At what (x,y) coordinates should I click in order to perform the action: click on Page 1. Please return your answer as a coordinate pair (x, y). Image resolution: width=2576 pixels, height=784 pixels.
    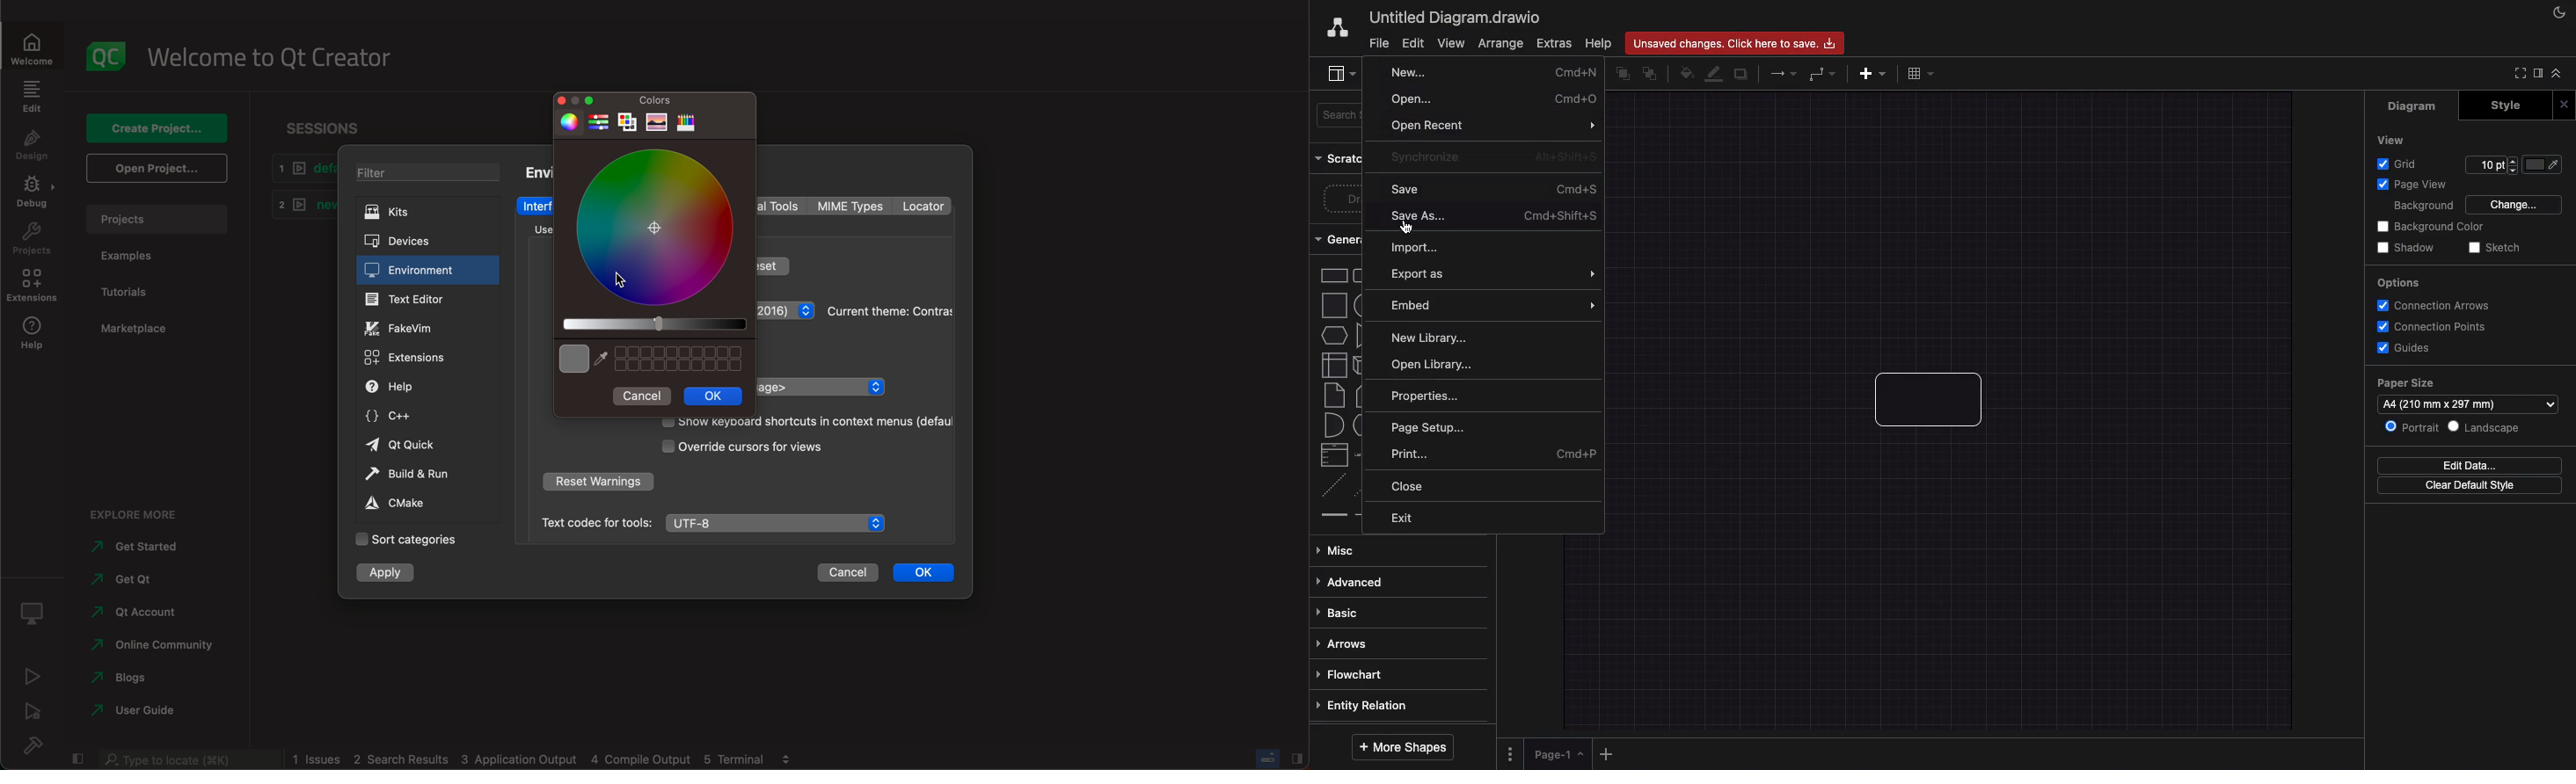
    Looking at the image, I should click on (1558, 756).